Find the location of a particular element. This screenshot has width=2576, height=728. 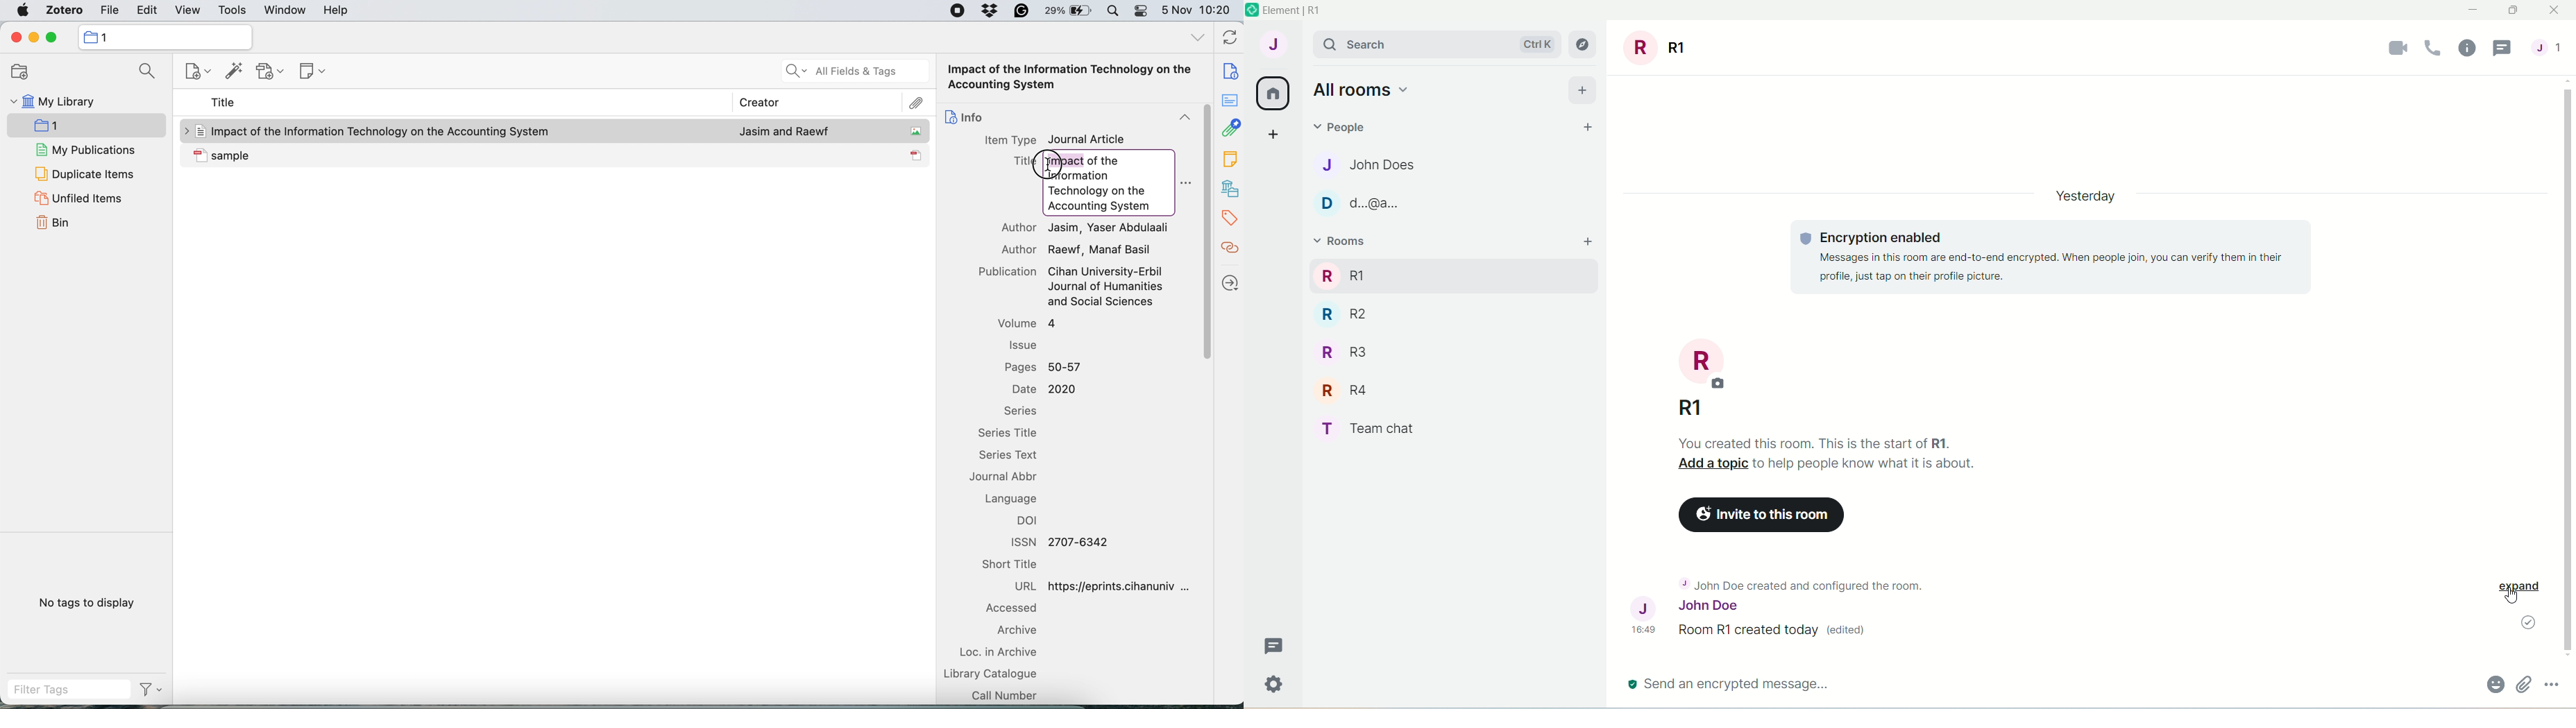

locate is located at coordinates (1228, 284).